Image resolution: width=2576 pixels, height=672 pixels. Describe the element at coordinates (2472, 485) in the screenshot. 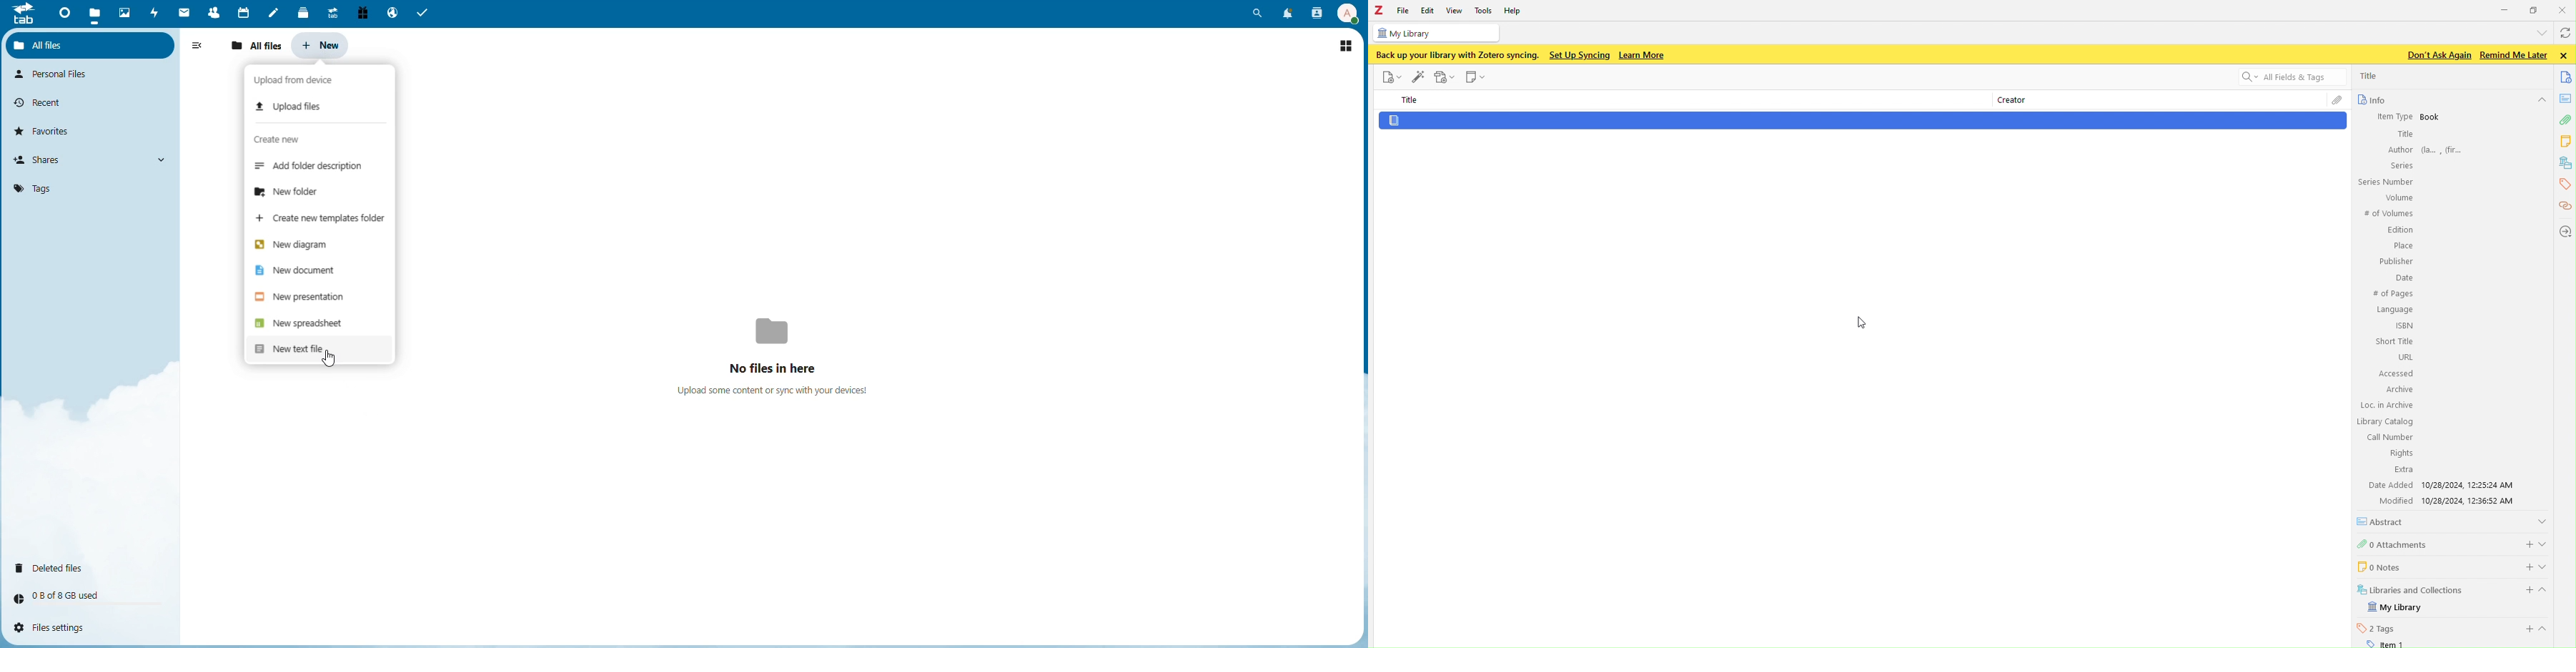

I see `10/28/2024, 12:25:24 AM` at that location.